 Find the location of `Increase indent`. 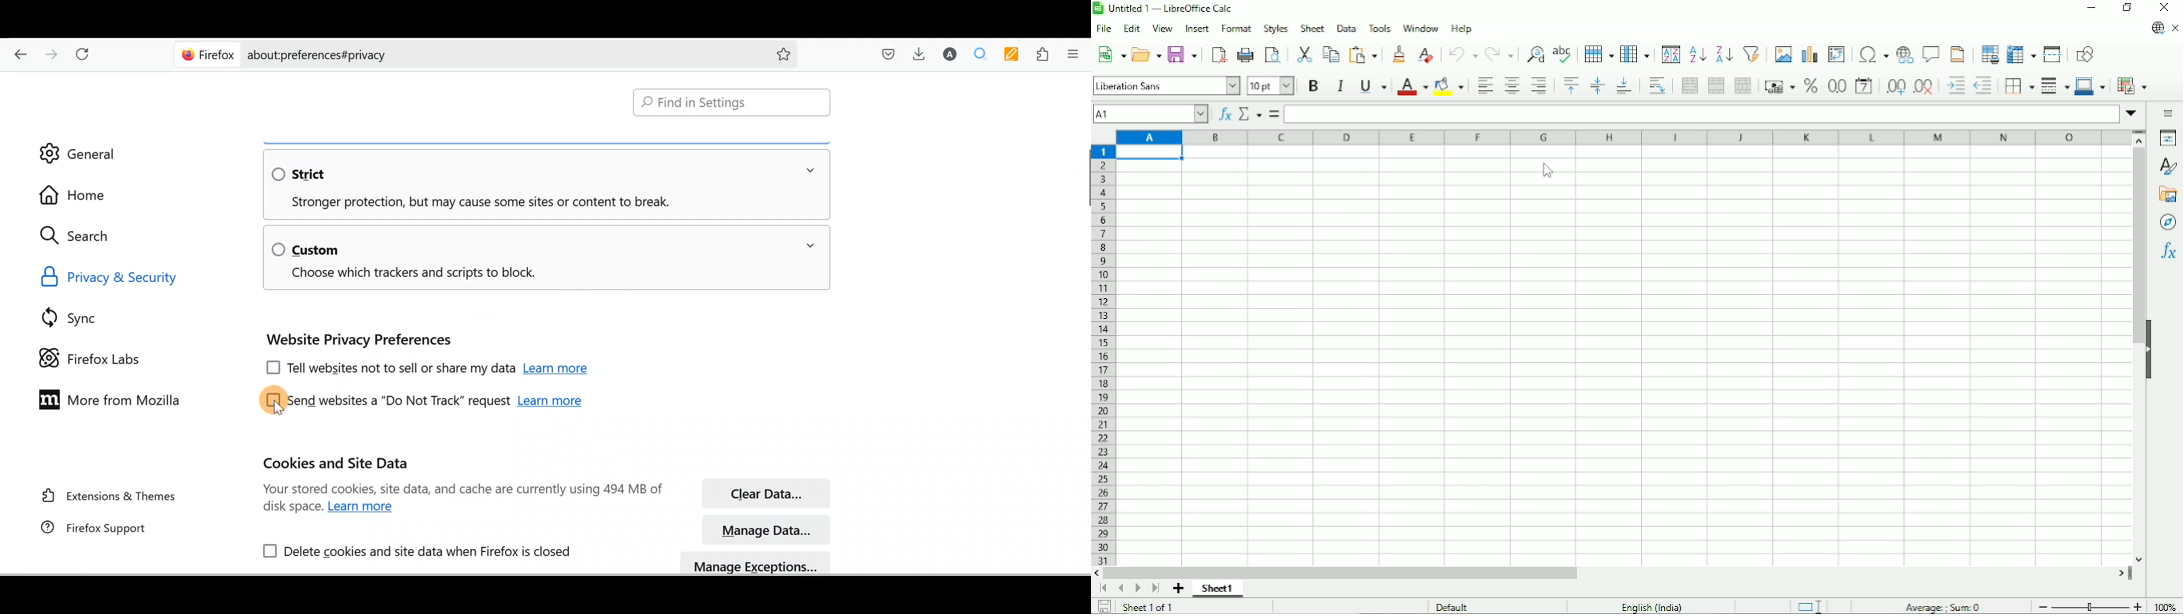

Increase indent is located at coordinates (1954, 87).